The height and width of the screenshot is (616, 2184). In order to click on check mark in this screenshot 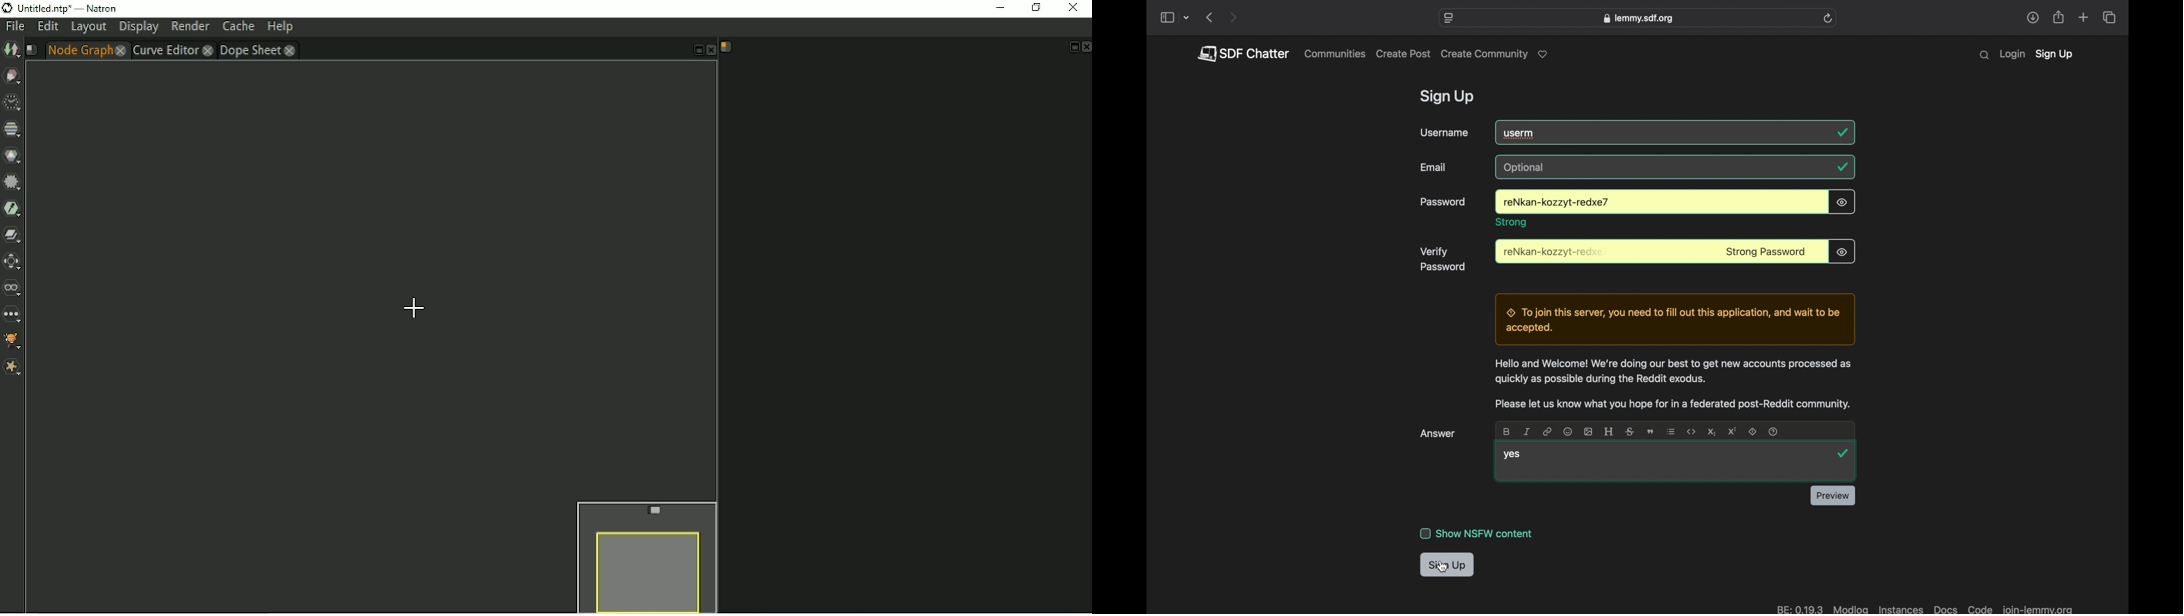, I will do `click(1842, 167)`.